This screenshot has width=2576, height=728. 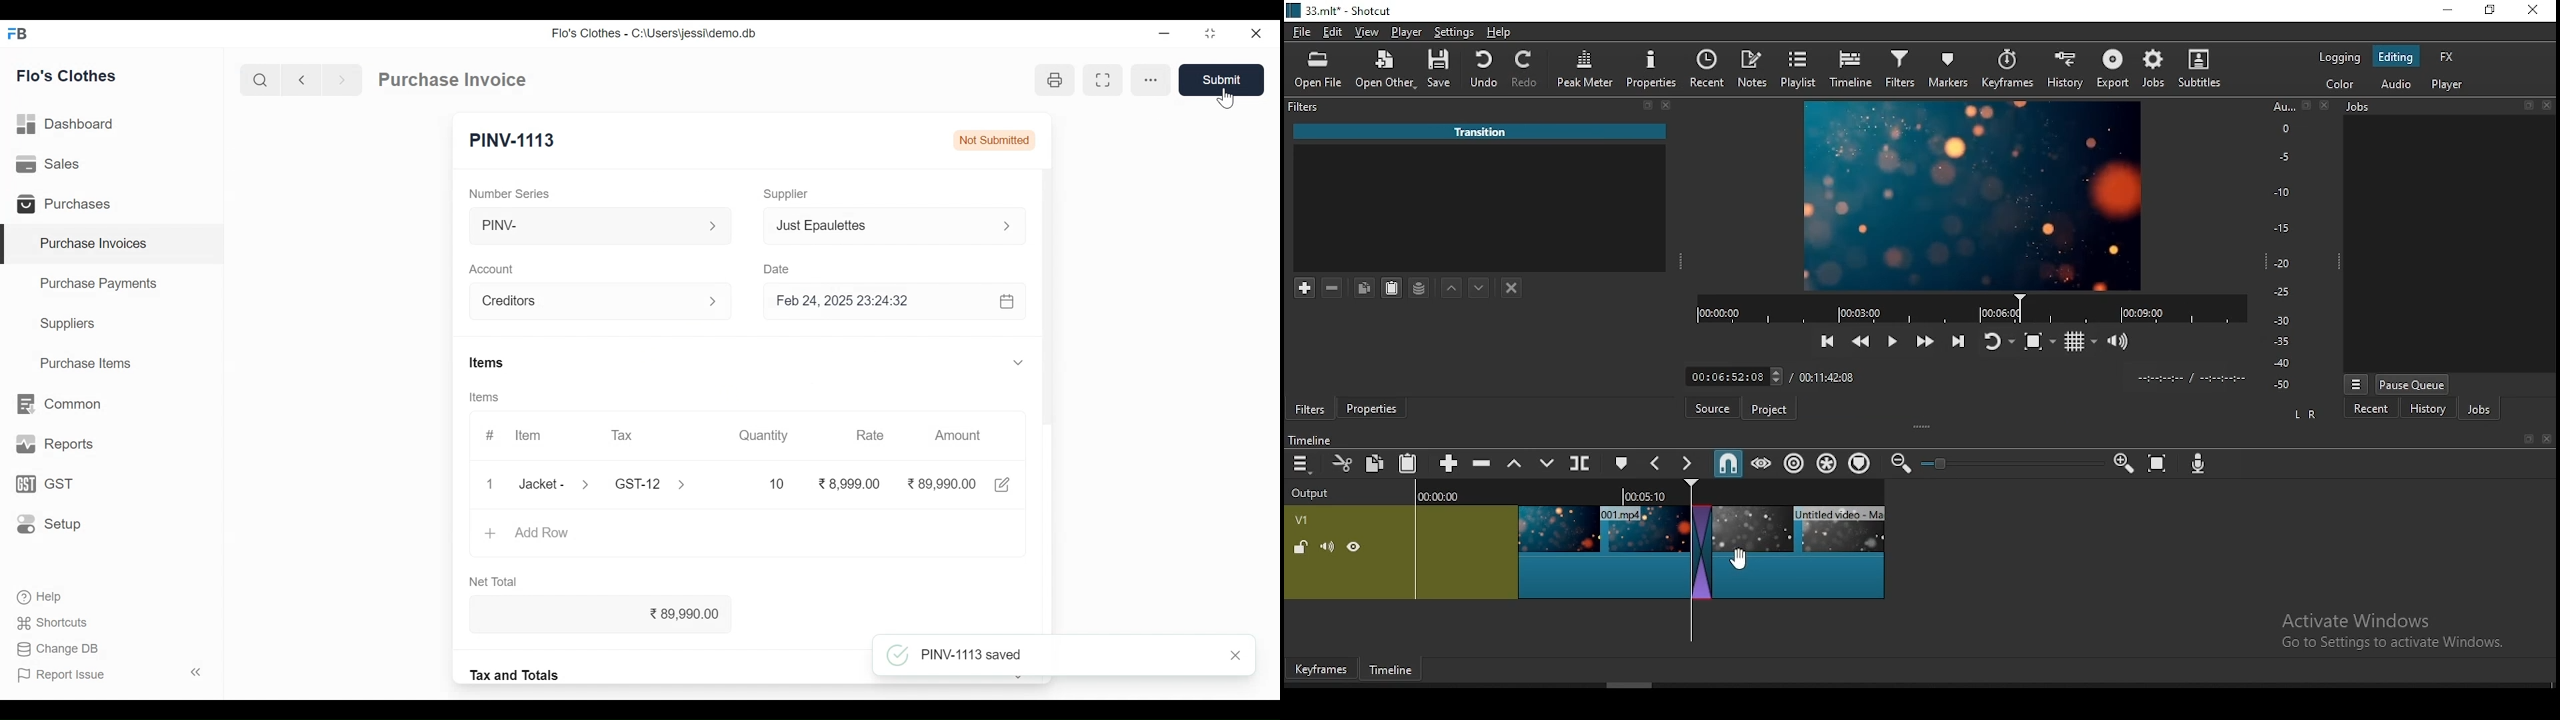 What do you see at coordinates (610, 613) in the screenshot?
I see `89,990.00` at bounding box center [610, 613].